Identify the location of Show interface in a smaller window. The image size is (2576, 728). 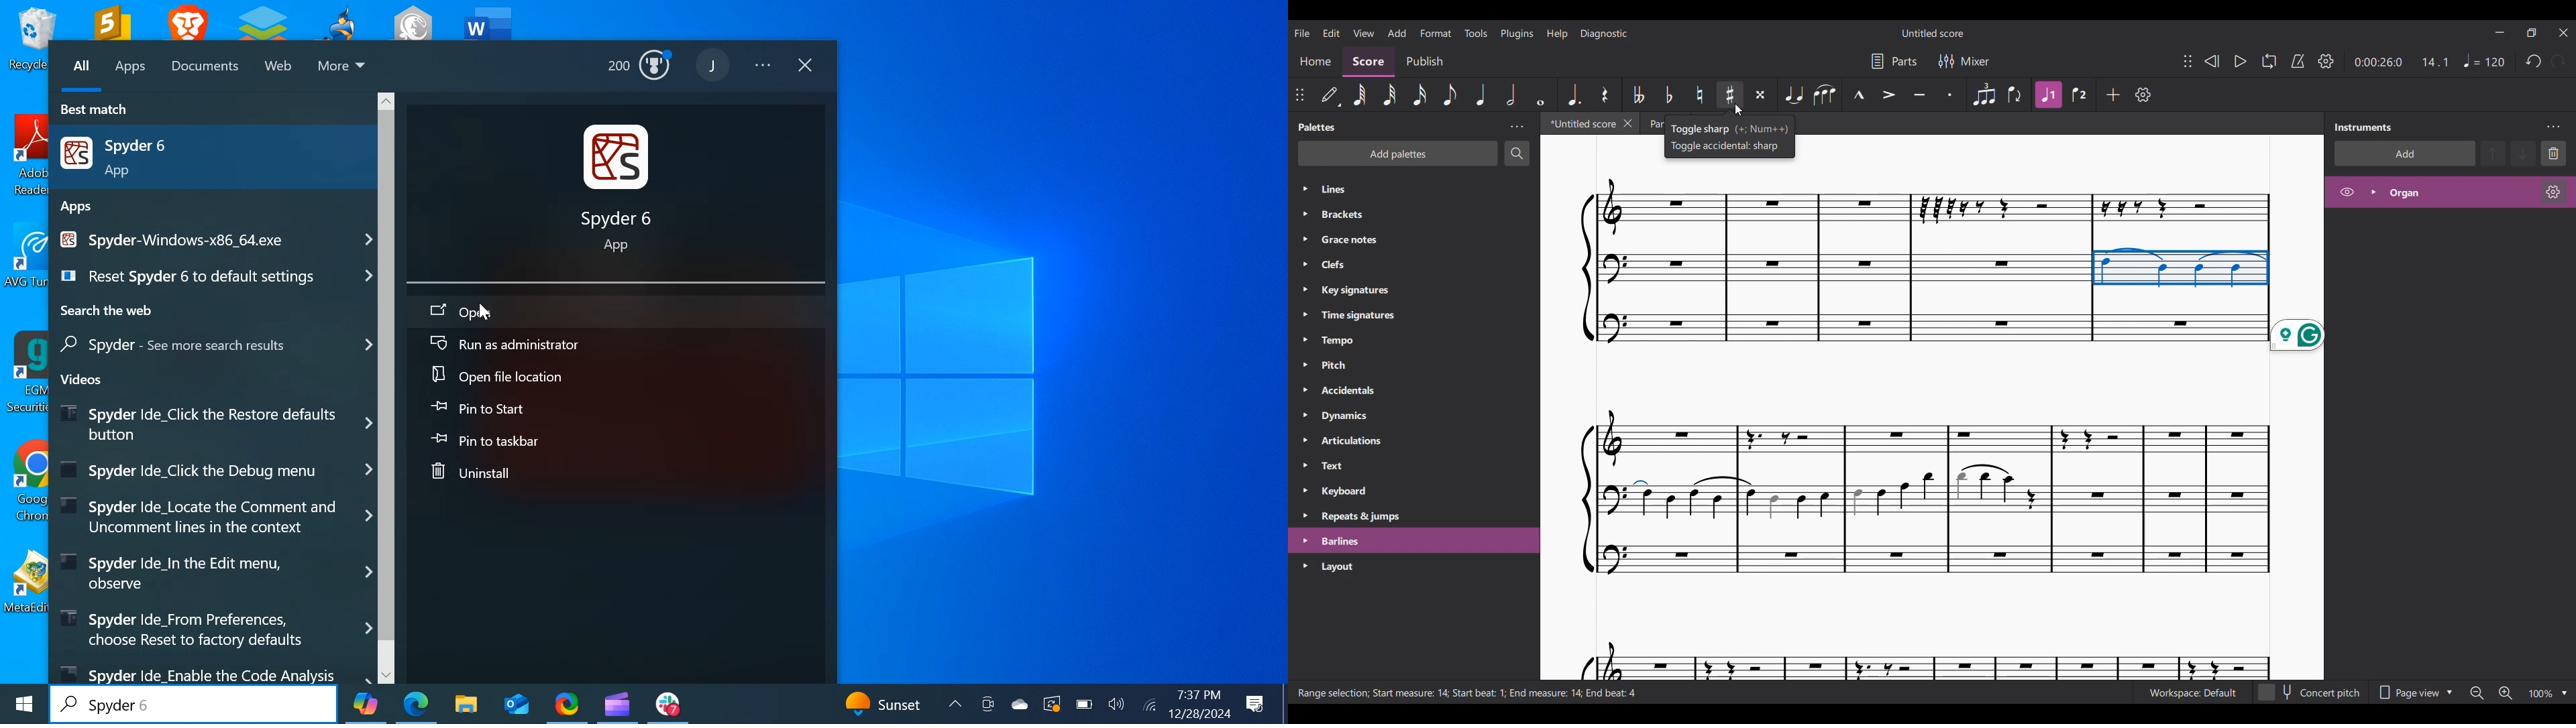
(2531, 33).